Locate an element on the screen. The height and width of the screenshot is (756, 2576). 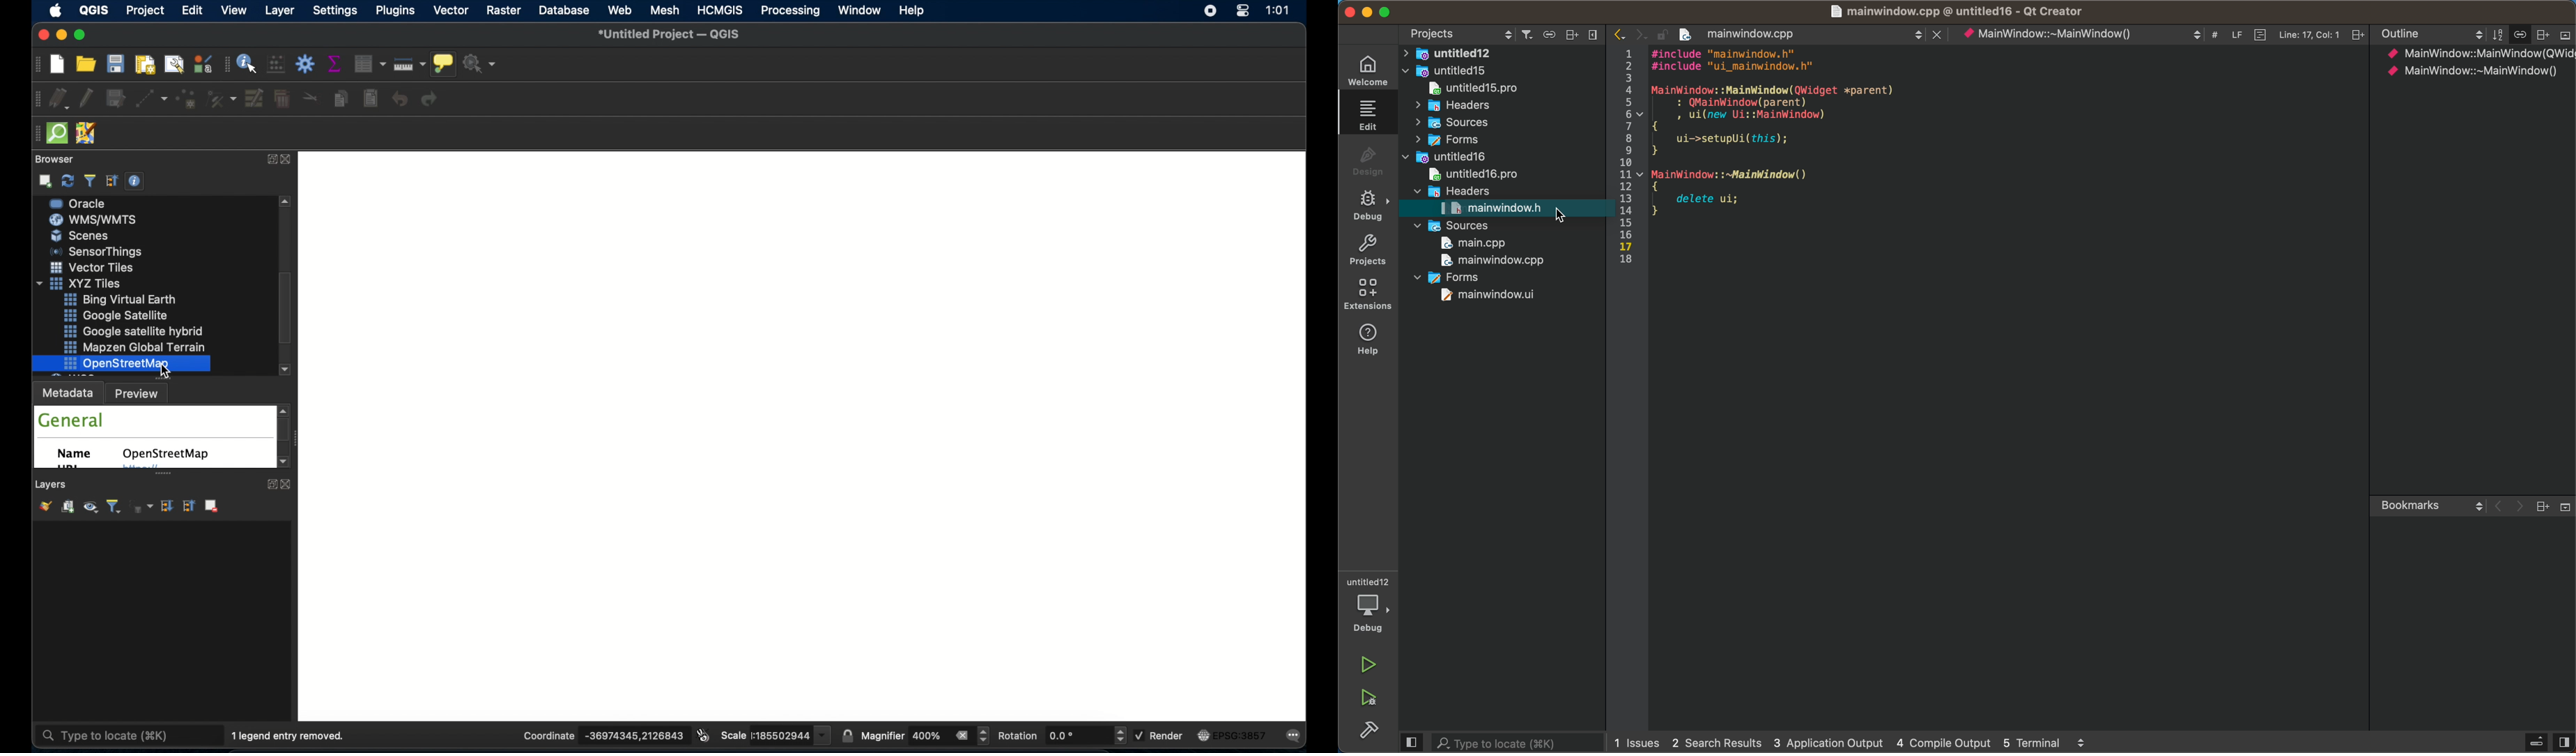
coordinate is located at coordinates (603, 736).